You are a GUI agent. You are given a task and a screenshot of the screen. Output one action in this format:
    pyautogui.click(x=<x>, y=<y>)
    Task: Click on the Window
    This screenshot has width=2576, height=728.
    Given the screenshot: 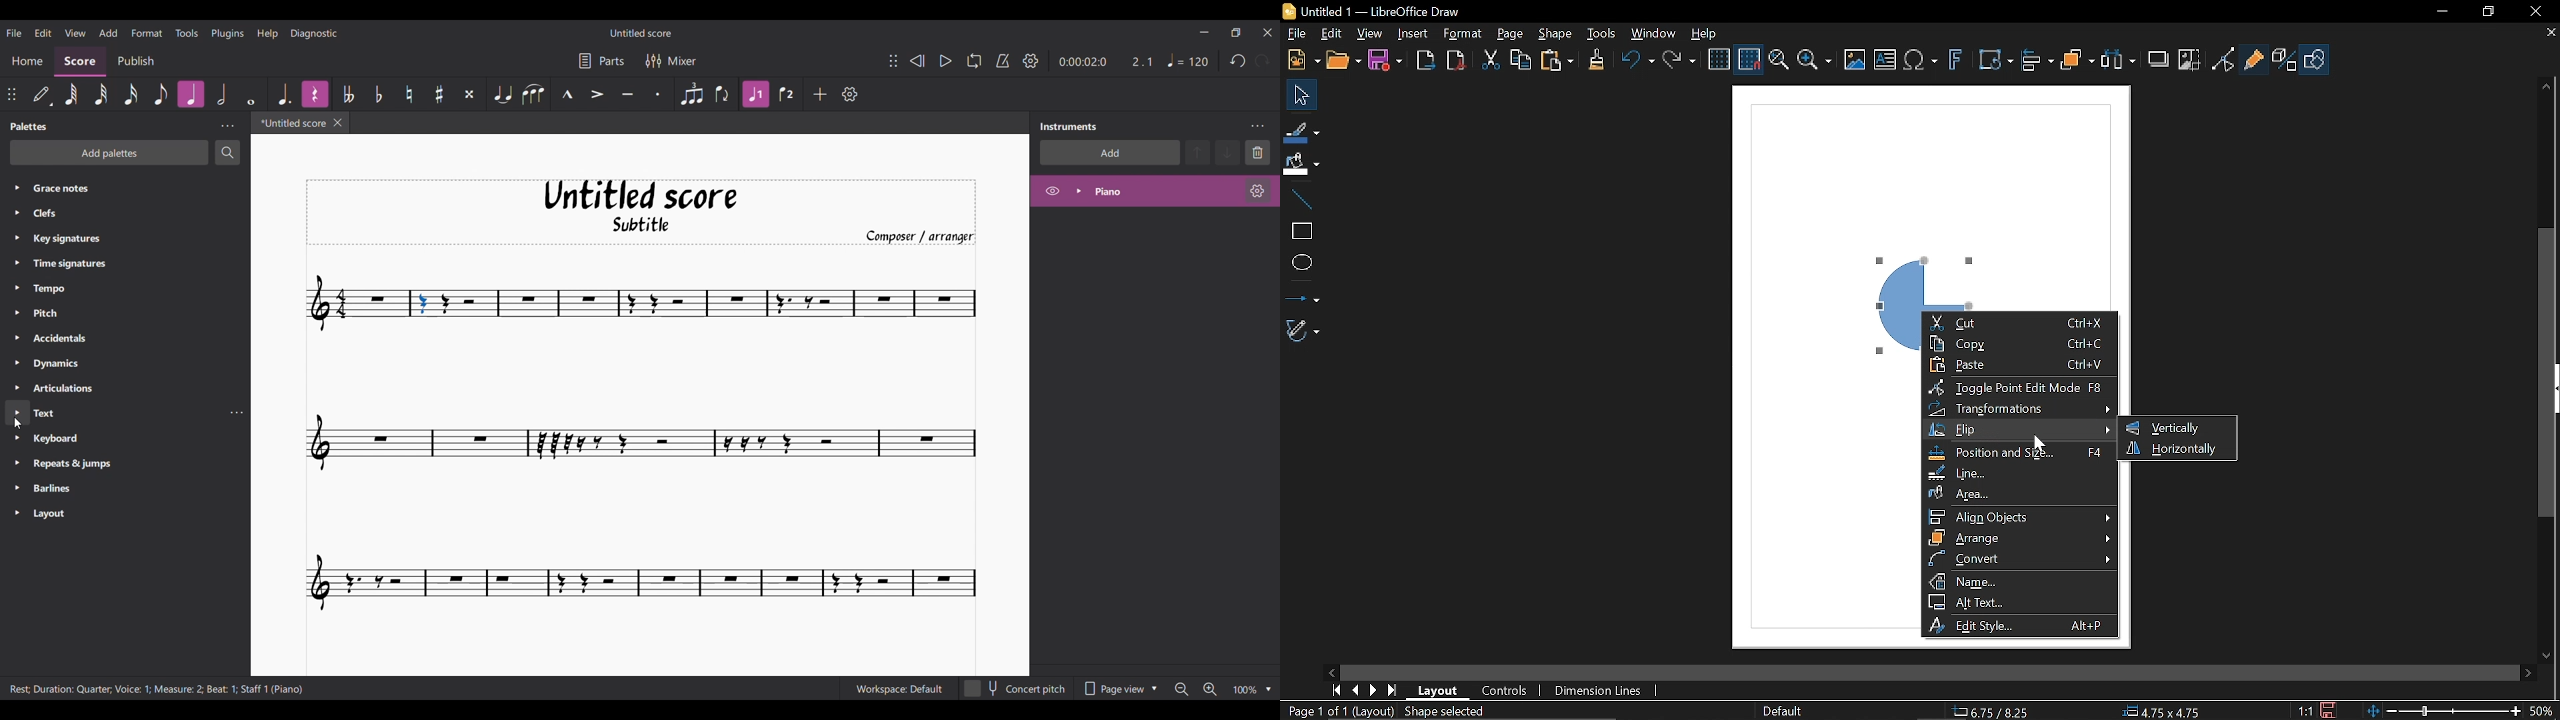 What is the action you would take?
    pyautogui.click(x=1654, y=33)
    